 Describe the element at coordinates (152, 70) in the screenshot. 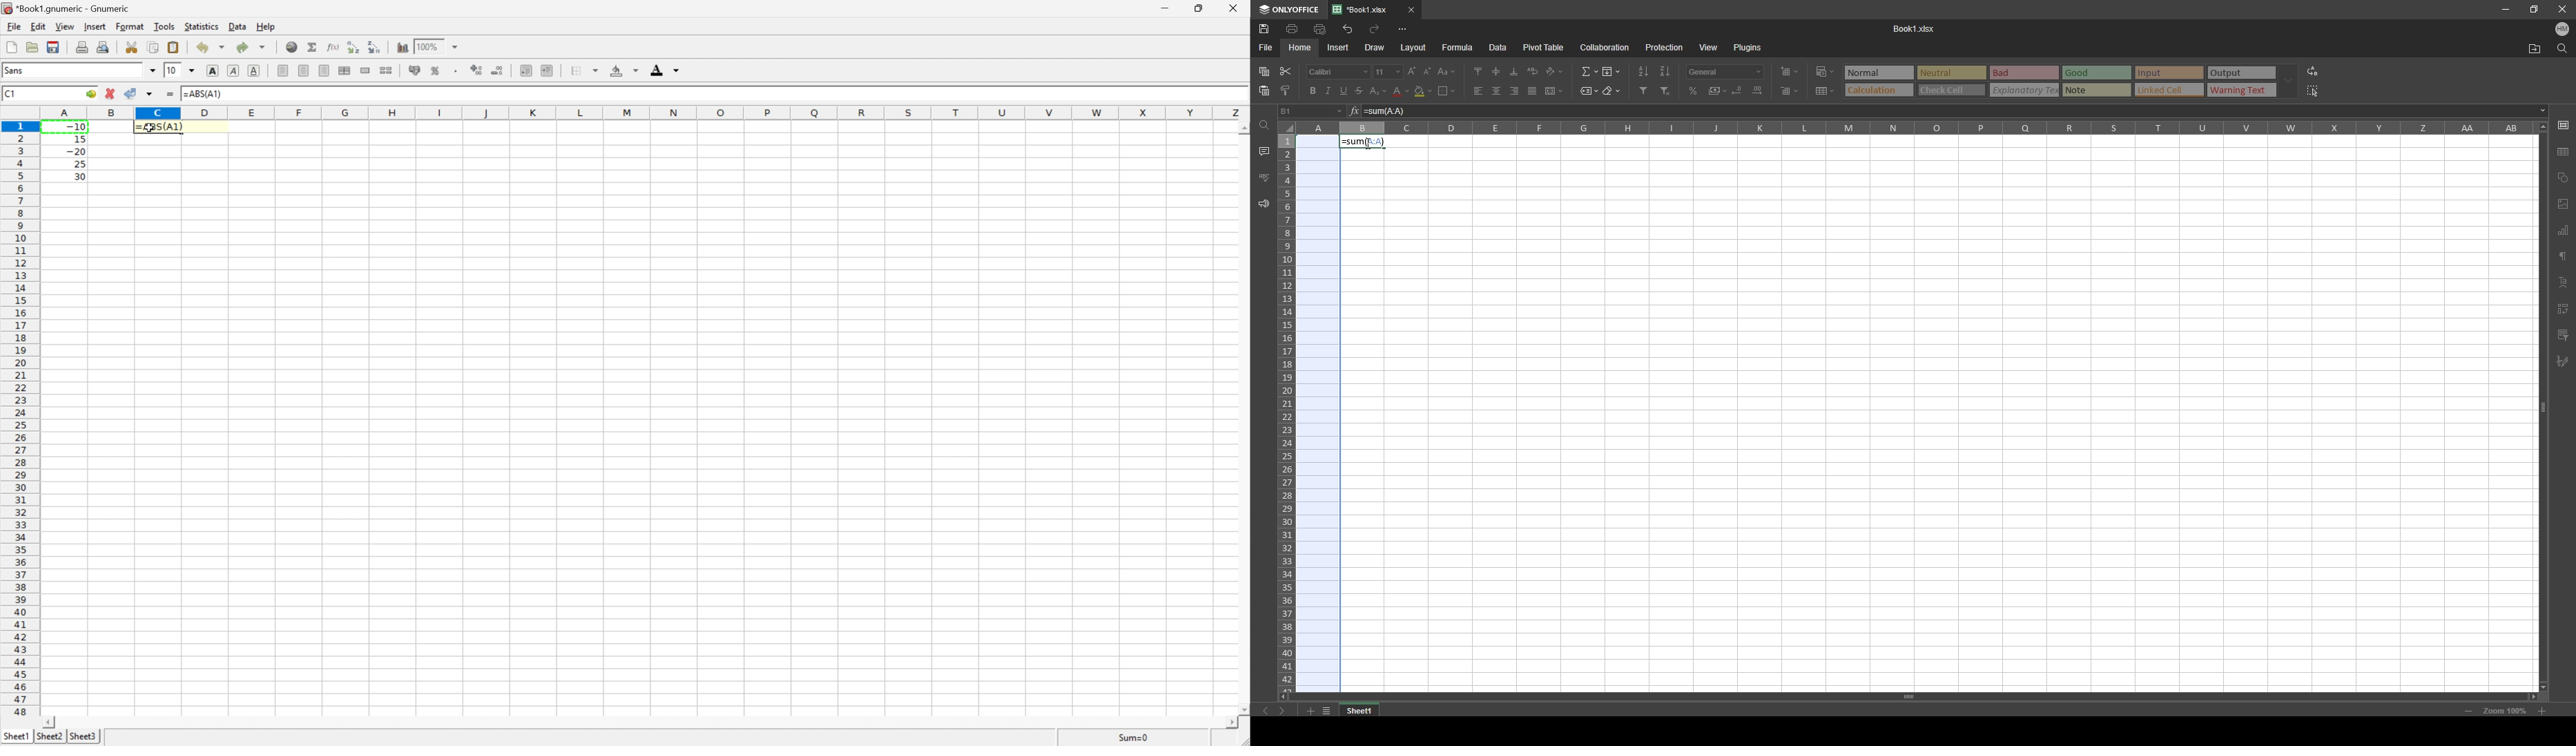

I see `Drop Down` at that location.